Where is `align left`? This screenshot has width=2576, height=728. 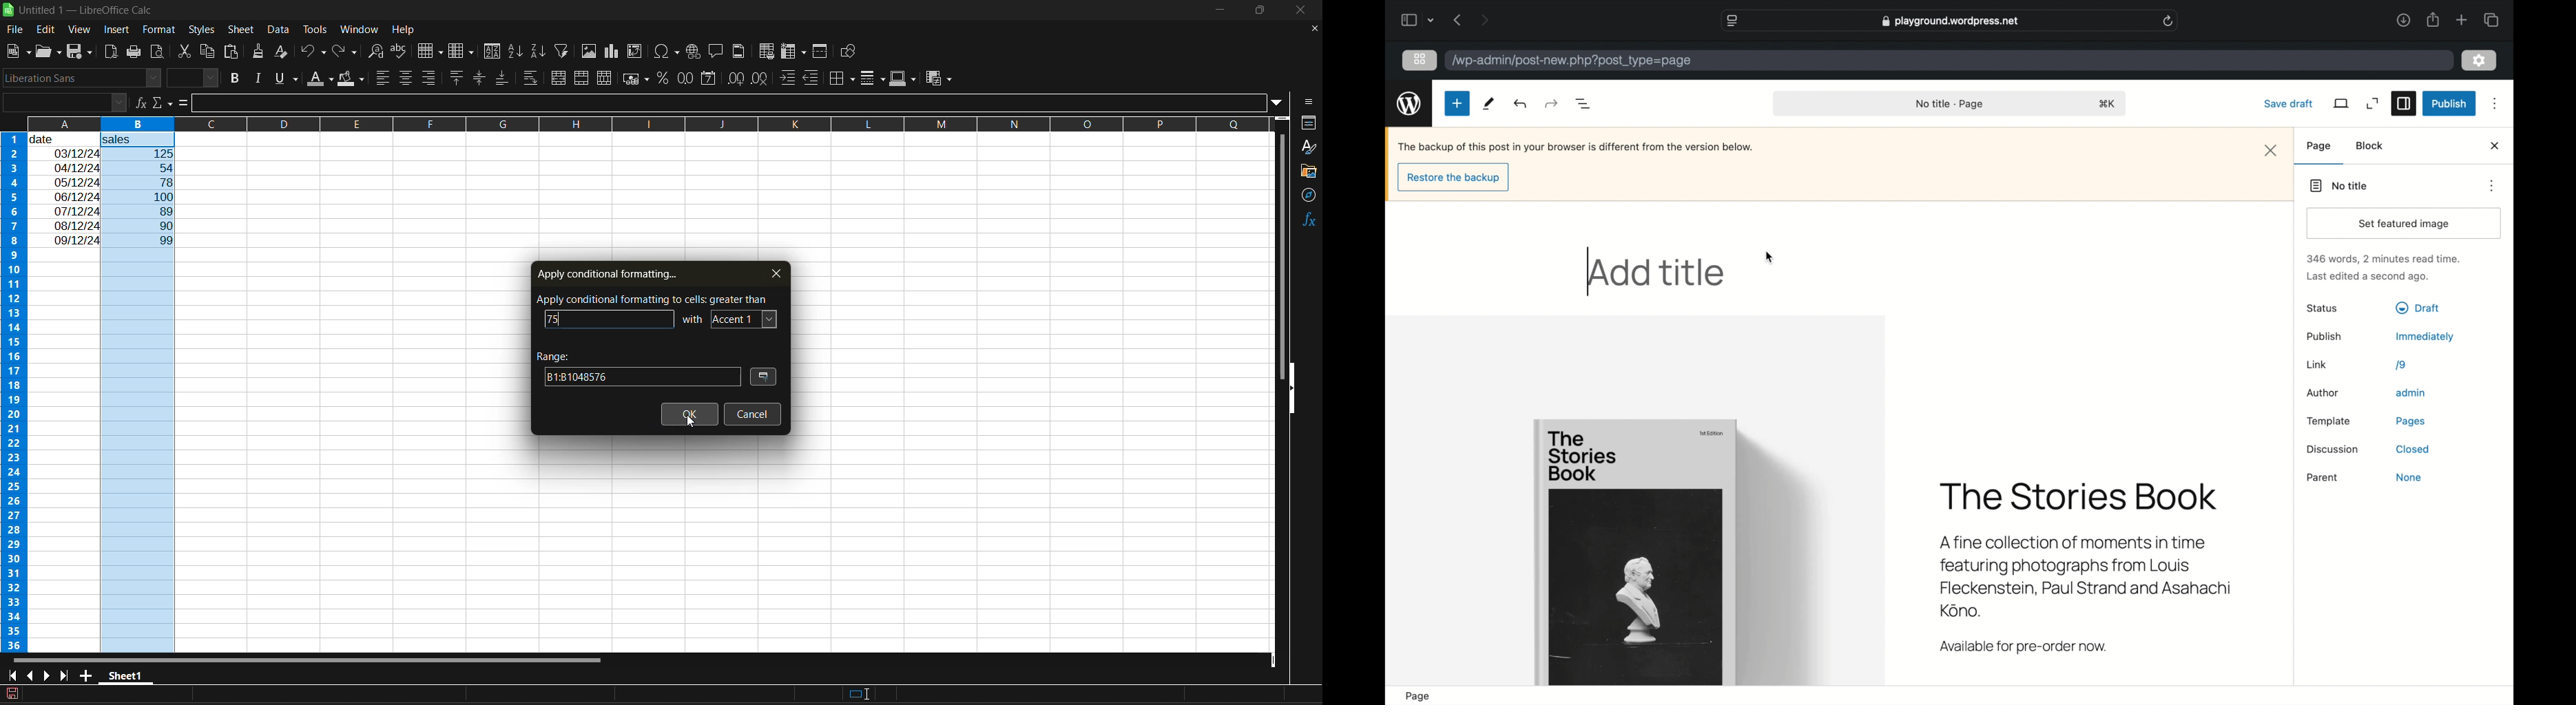
align left is located at coordinates (383, 78).